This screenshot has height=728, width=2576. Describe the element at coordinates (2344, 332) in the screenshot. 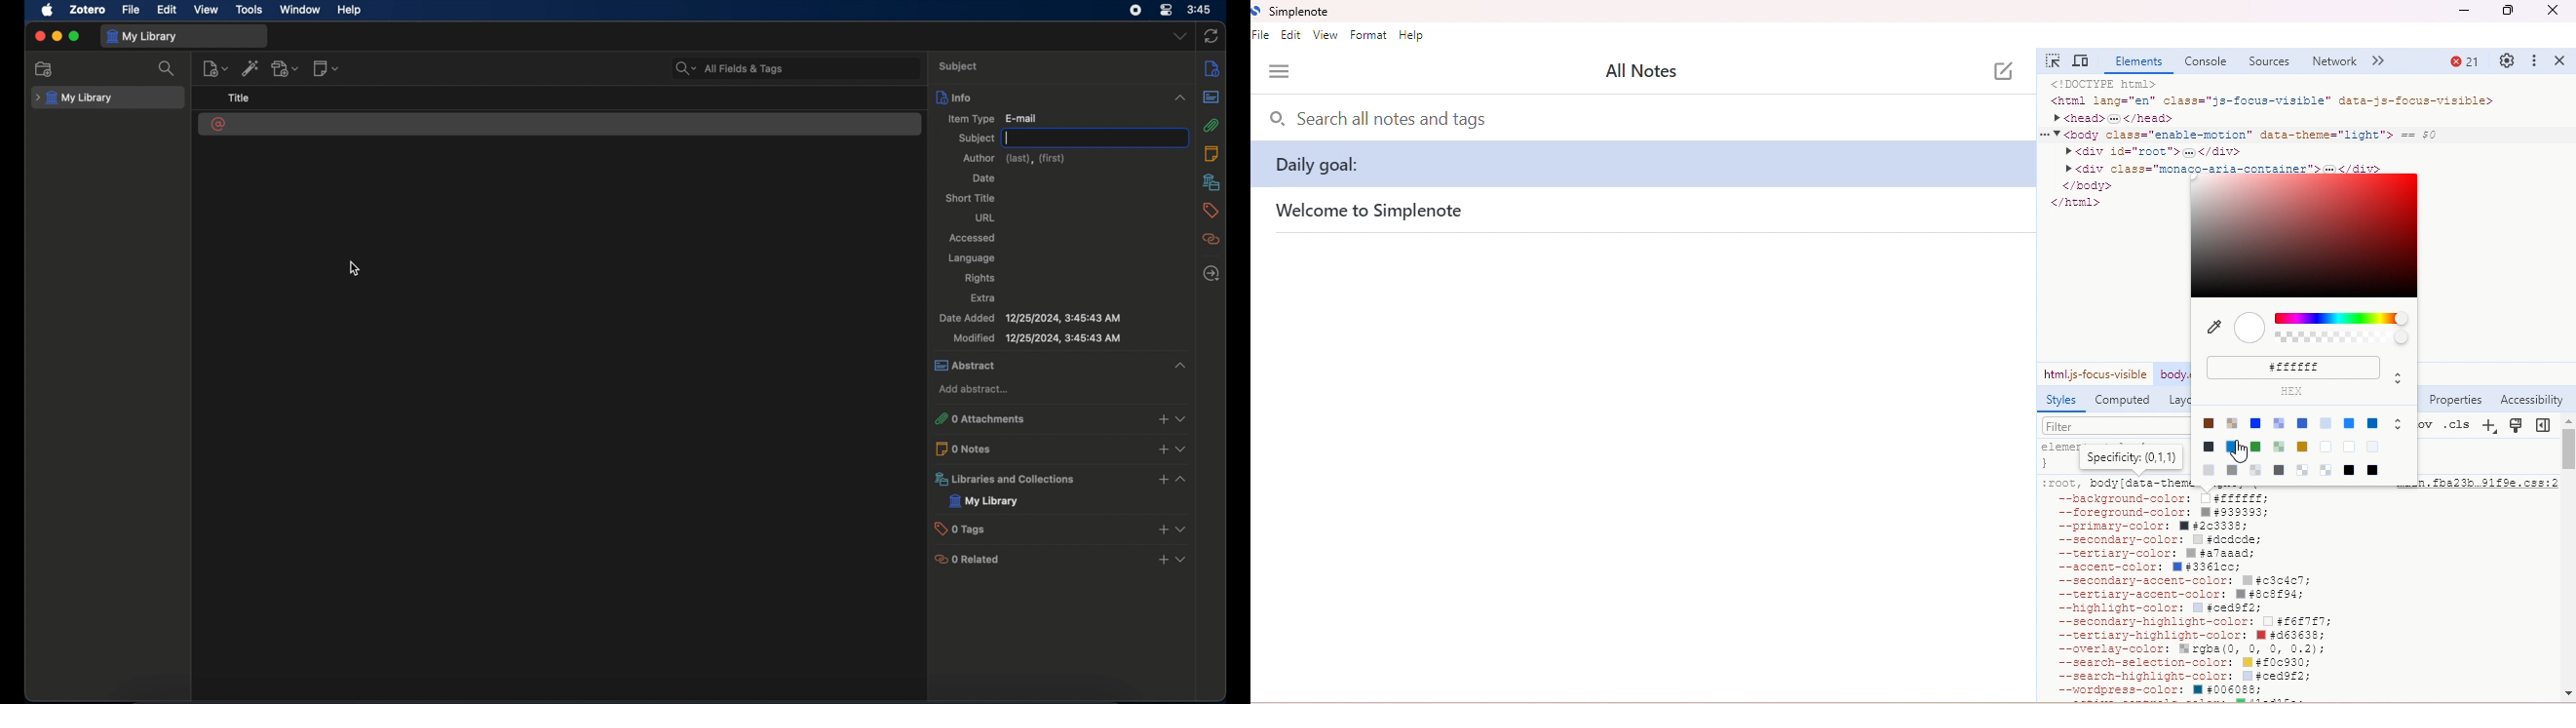

I see `colors` at that location.